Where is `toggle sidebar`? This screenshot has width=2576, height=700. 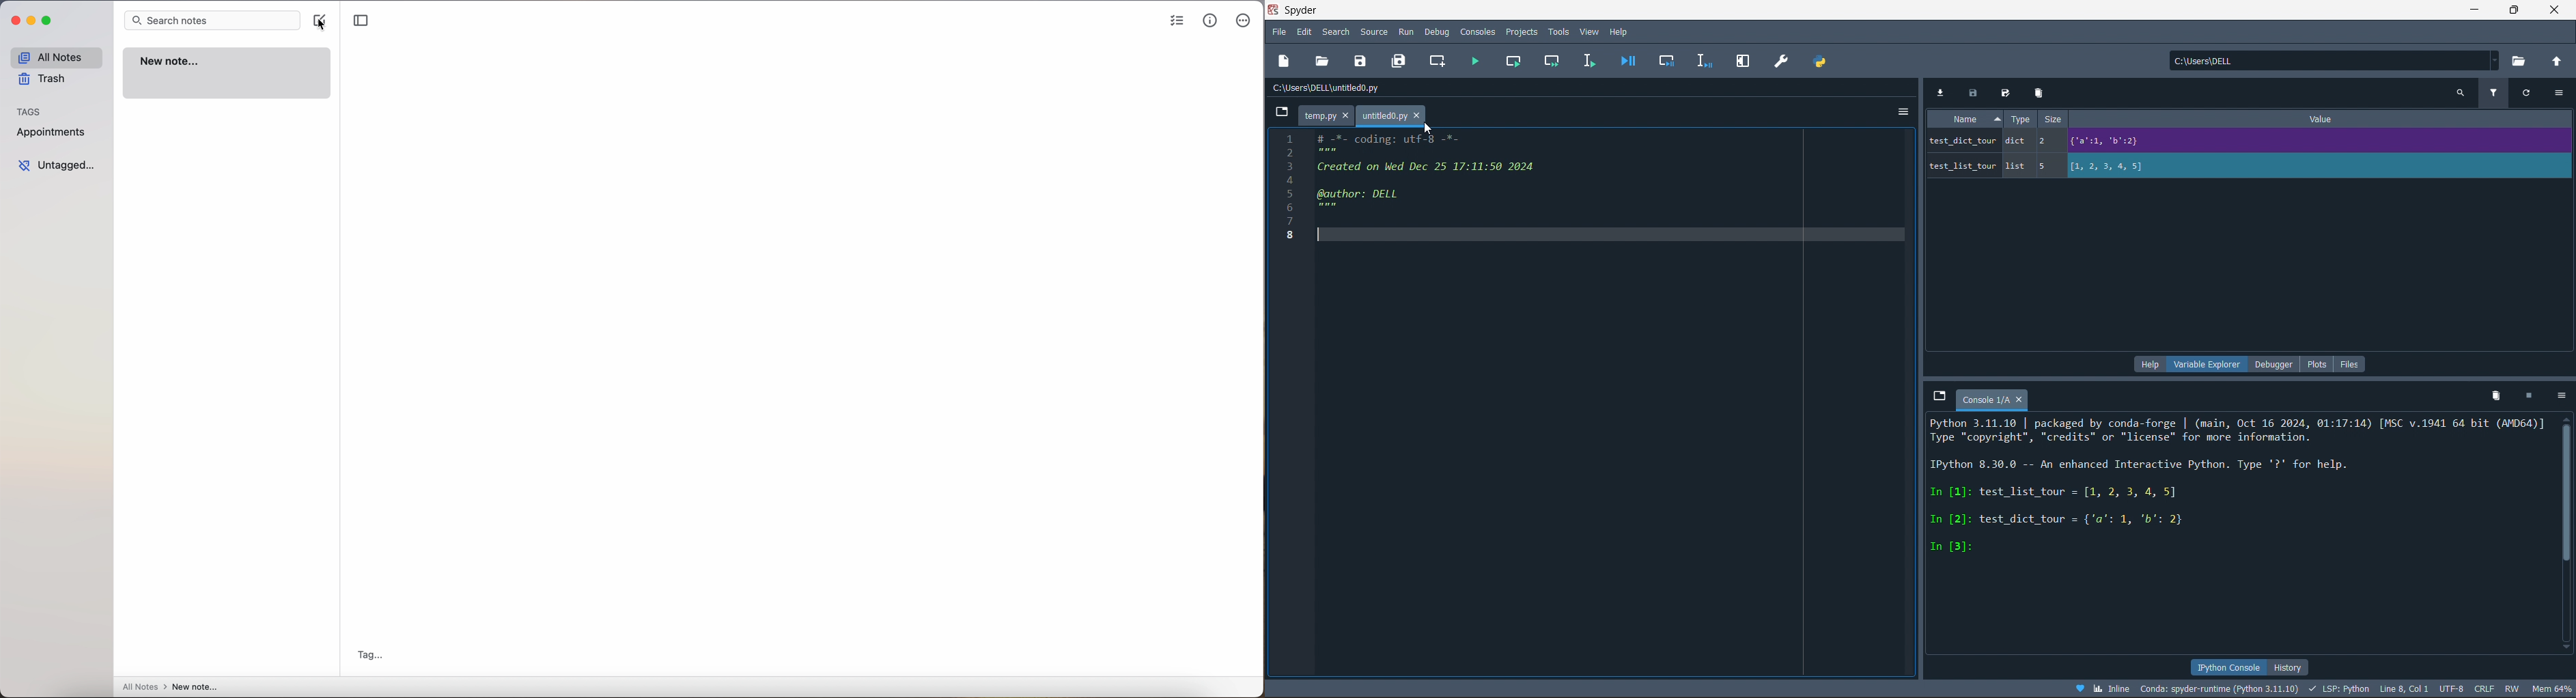
toggle sidebar is located at coordinates (362, 21).